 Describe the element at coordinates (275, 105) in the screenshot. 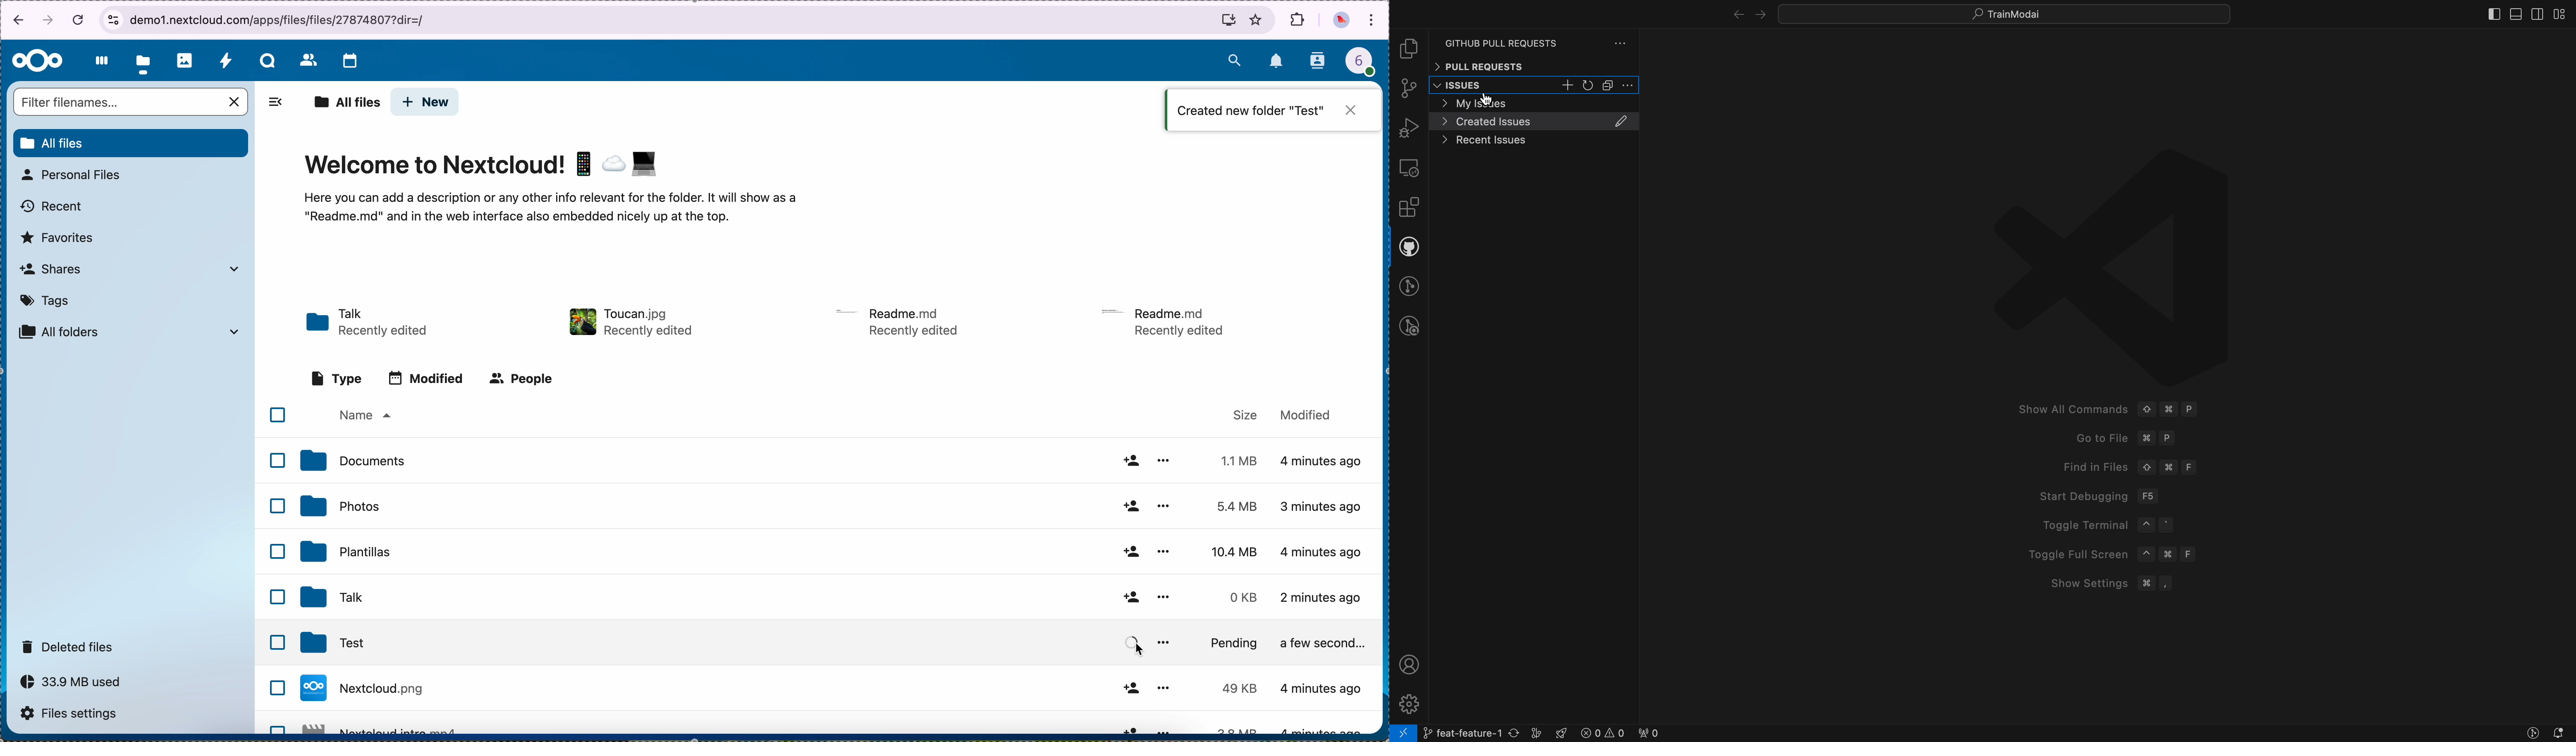

I see `hide tabs` at that location.